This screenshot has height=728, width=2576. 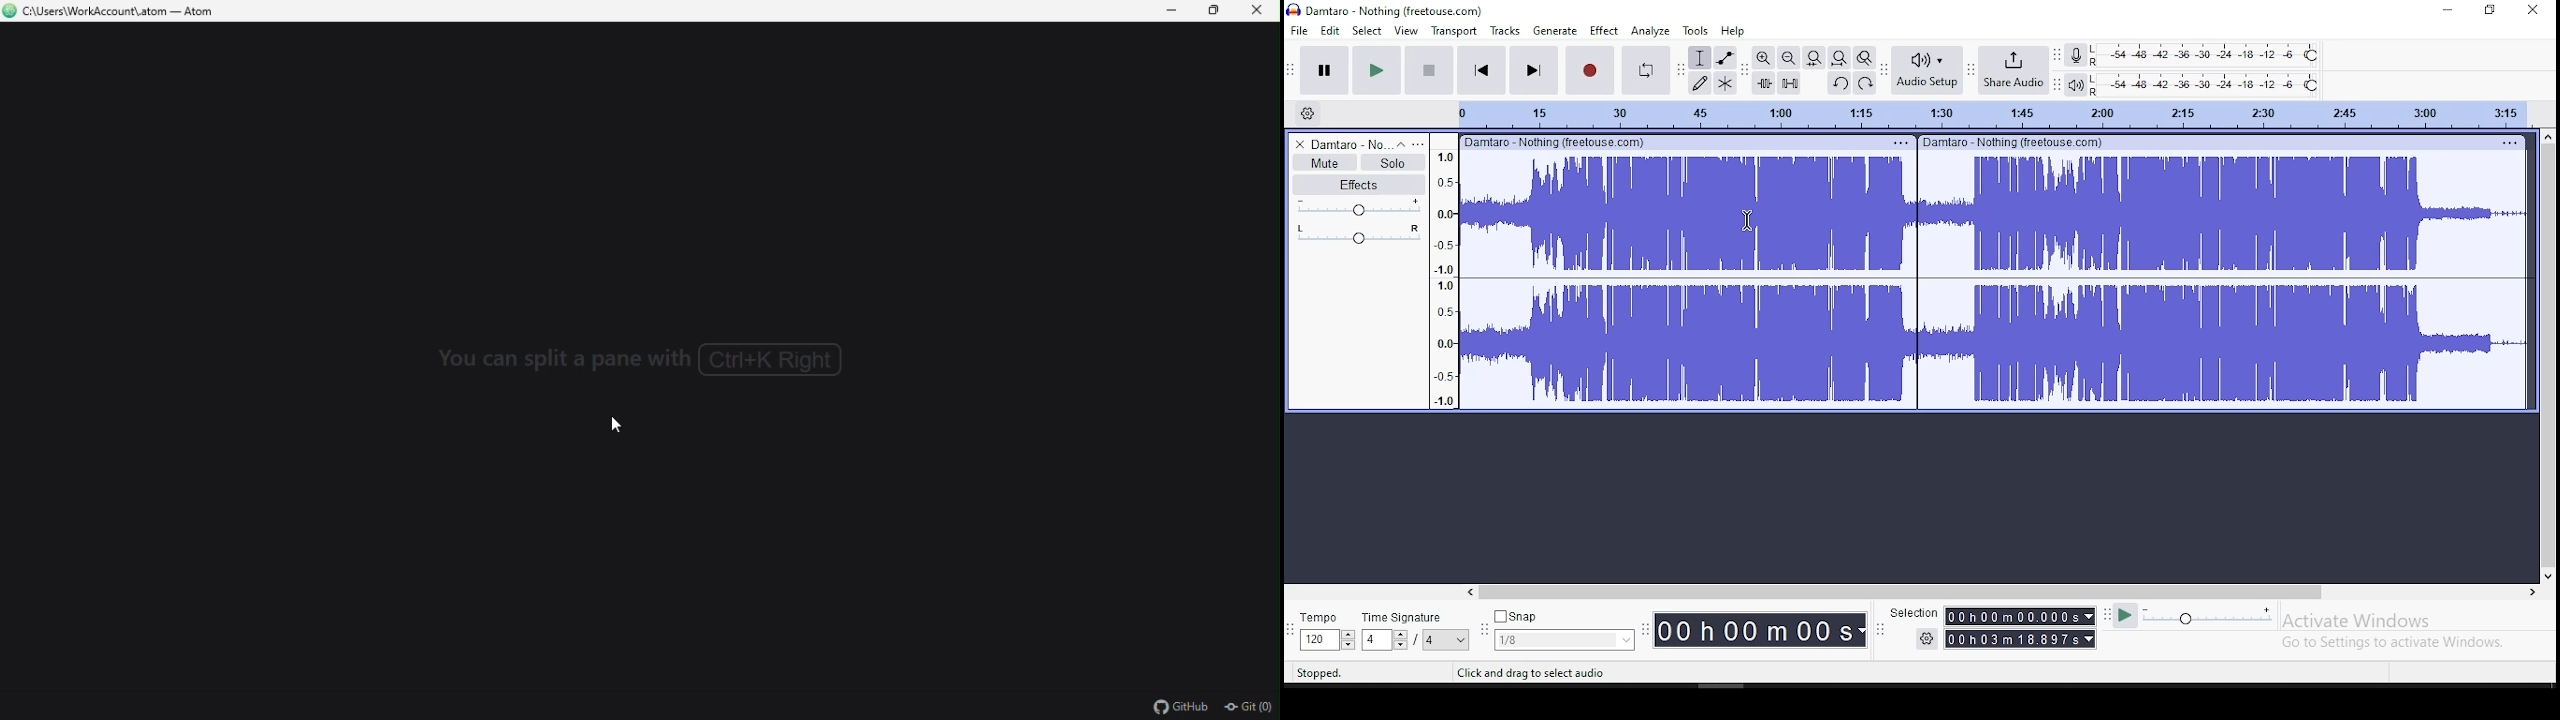 I want to click on undo, so click(x=1841, y=83).